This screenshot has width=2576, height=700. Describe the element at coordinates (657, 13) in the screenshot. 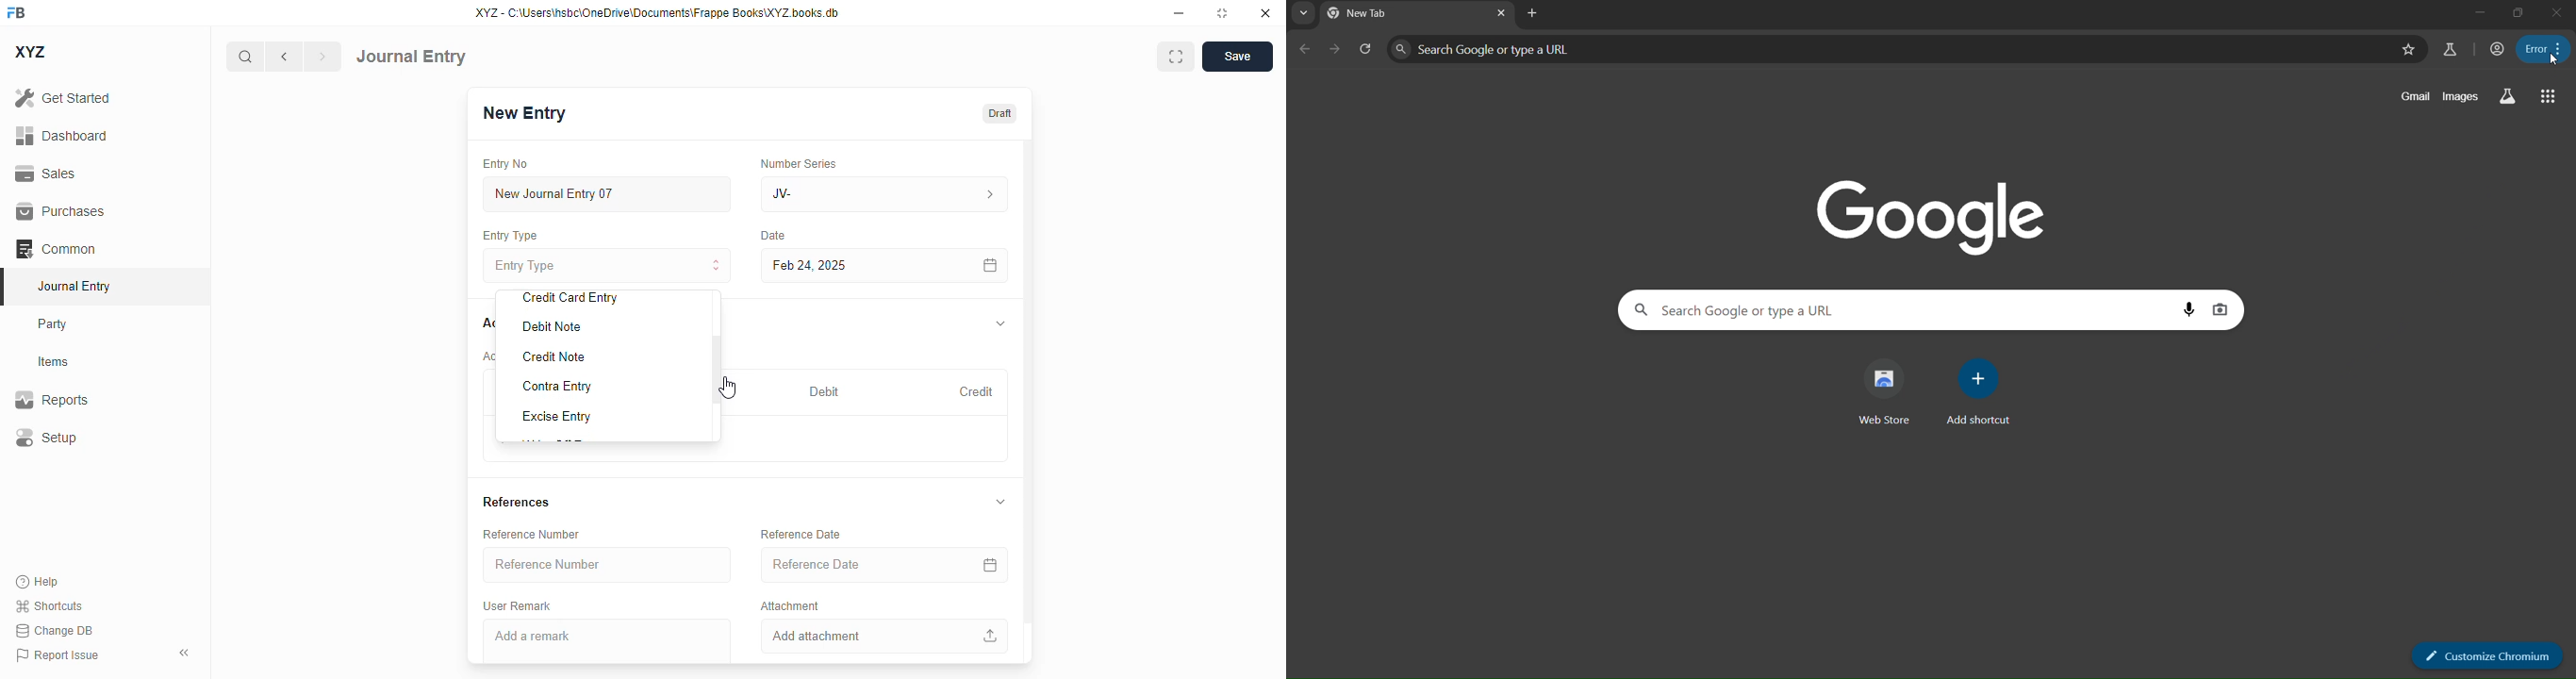

I see `XYZ - C:\Users\hsbc\OneDrive\Documents\Frappe Books\XYZ books. db` at that location.